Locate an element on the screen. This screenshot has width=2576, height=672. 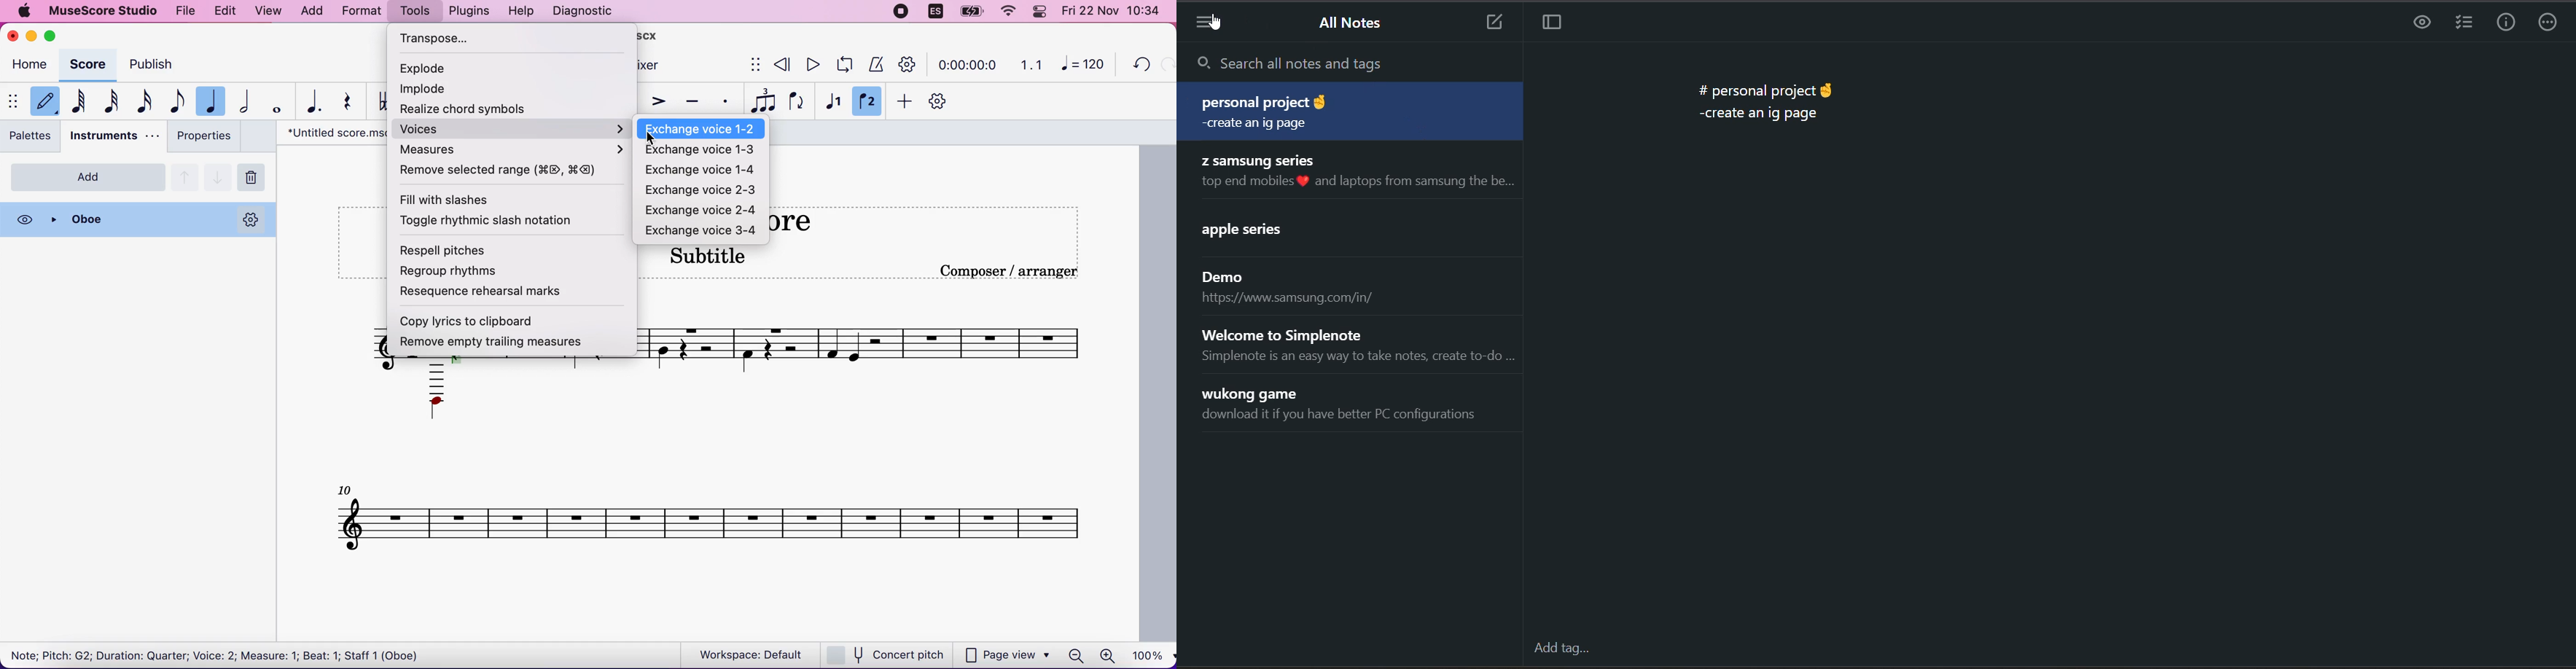
recording stopped is located at coordinates (902, 12).